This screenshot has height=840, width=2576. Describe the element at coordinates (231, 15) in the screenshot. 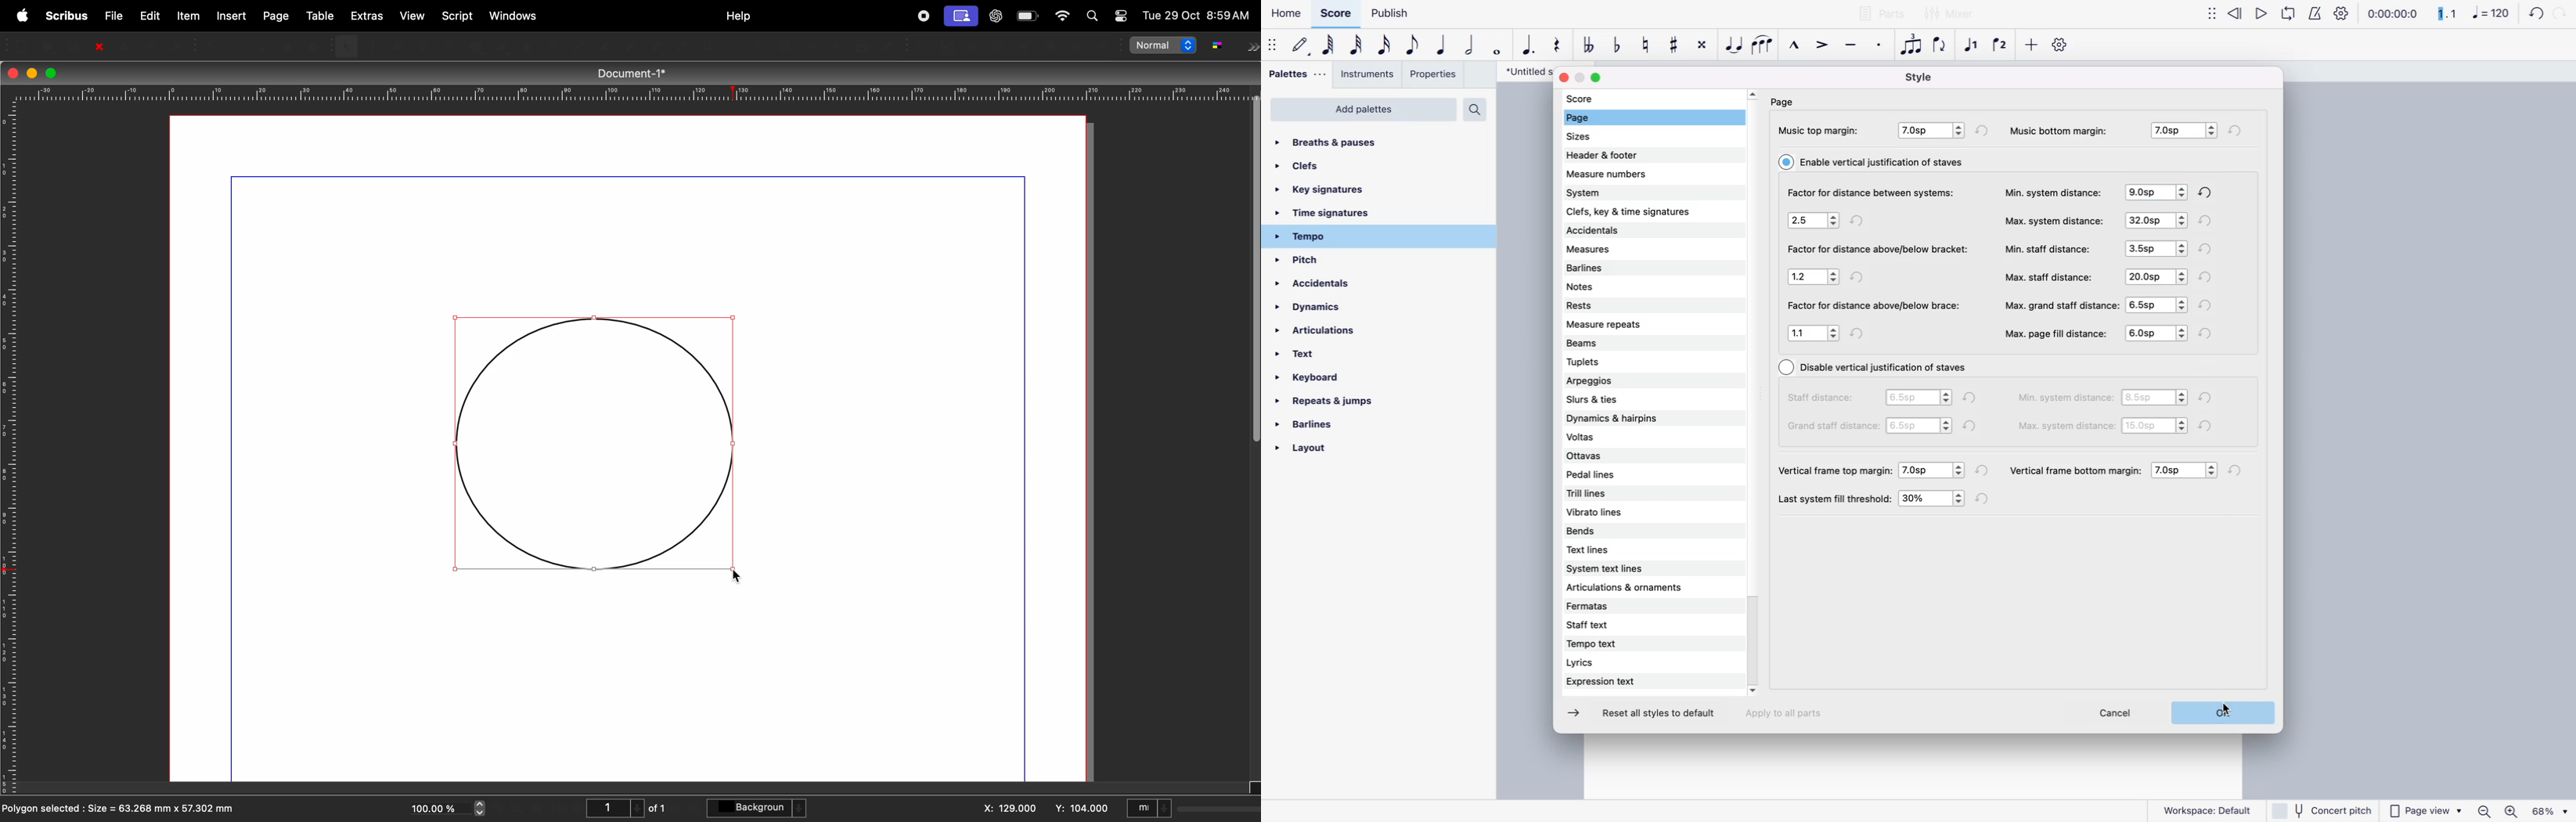

I see `insert` at that location.